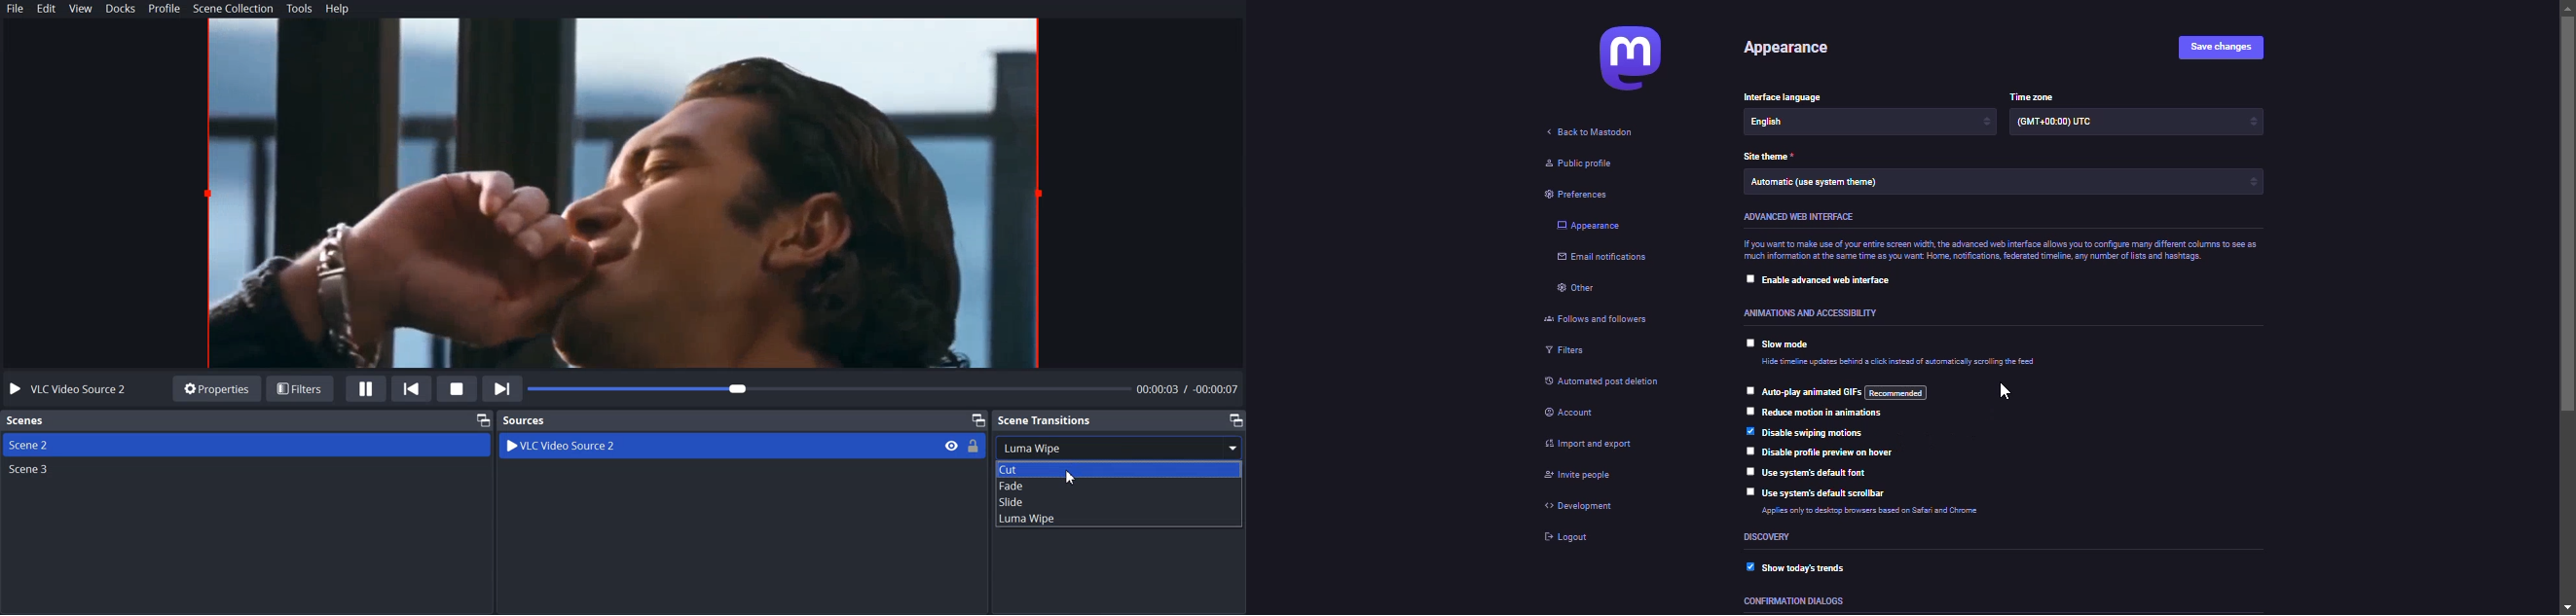  What do you see at coordinates (47, 9) in the screenshot?
I see `Edit` at bounding box center [47, 9].